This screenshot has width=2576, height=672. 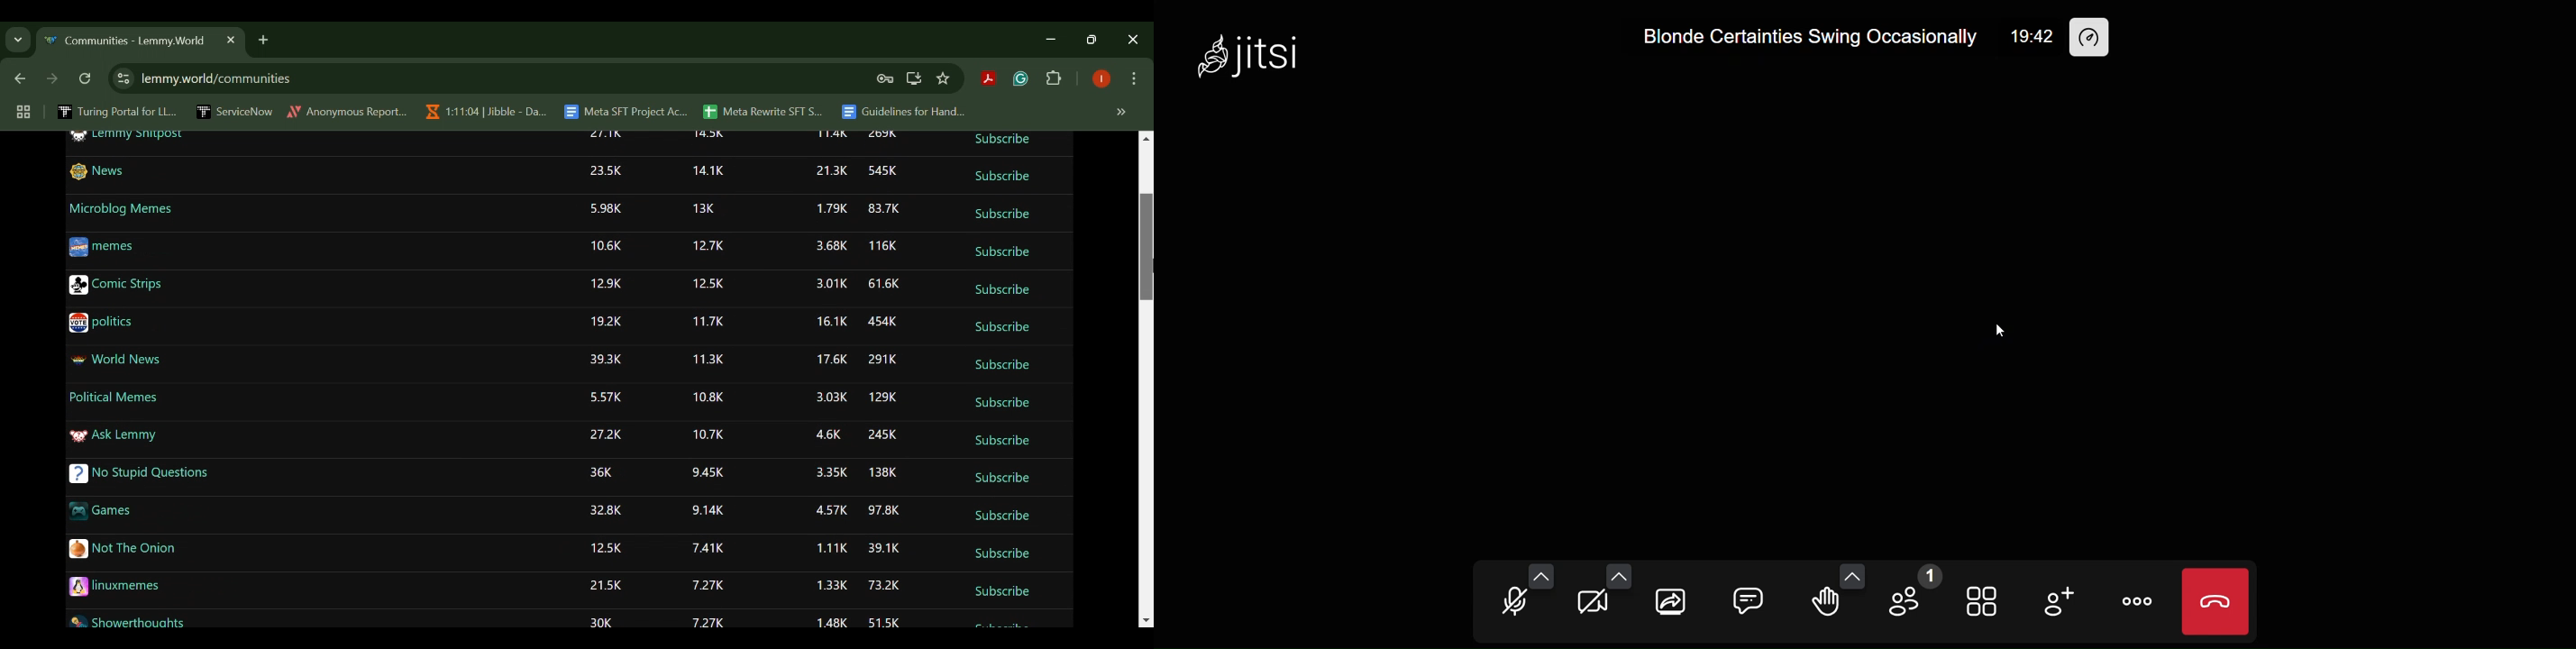 What do you see at coordinates (885, 79) in the screenshot?
I see `Site Password Data Saved` at bounding box center [885, 79].